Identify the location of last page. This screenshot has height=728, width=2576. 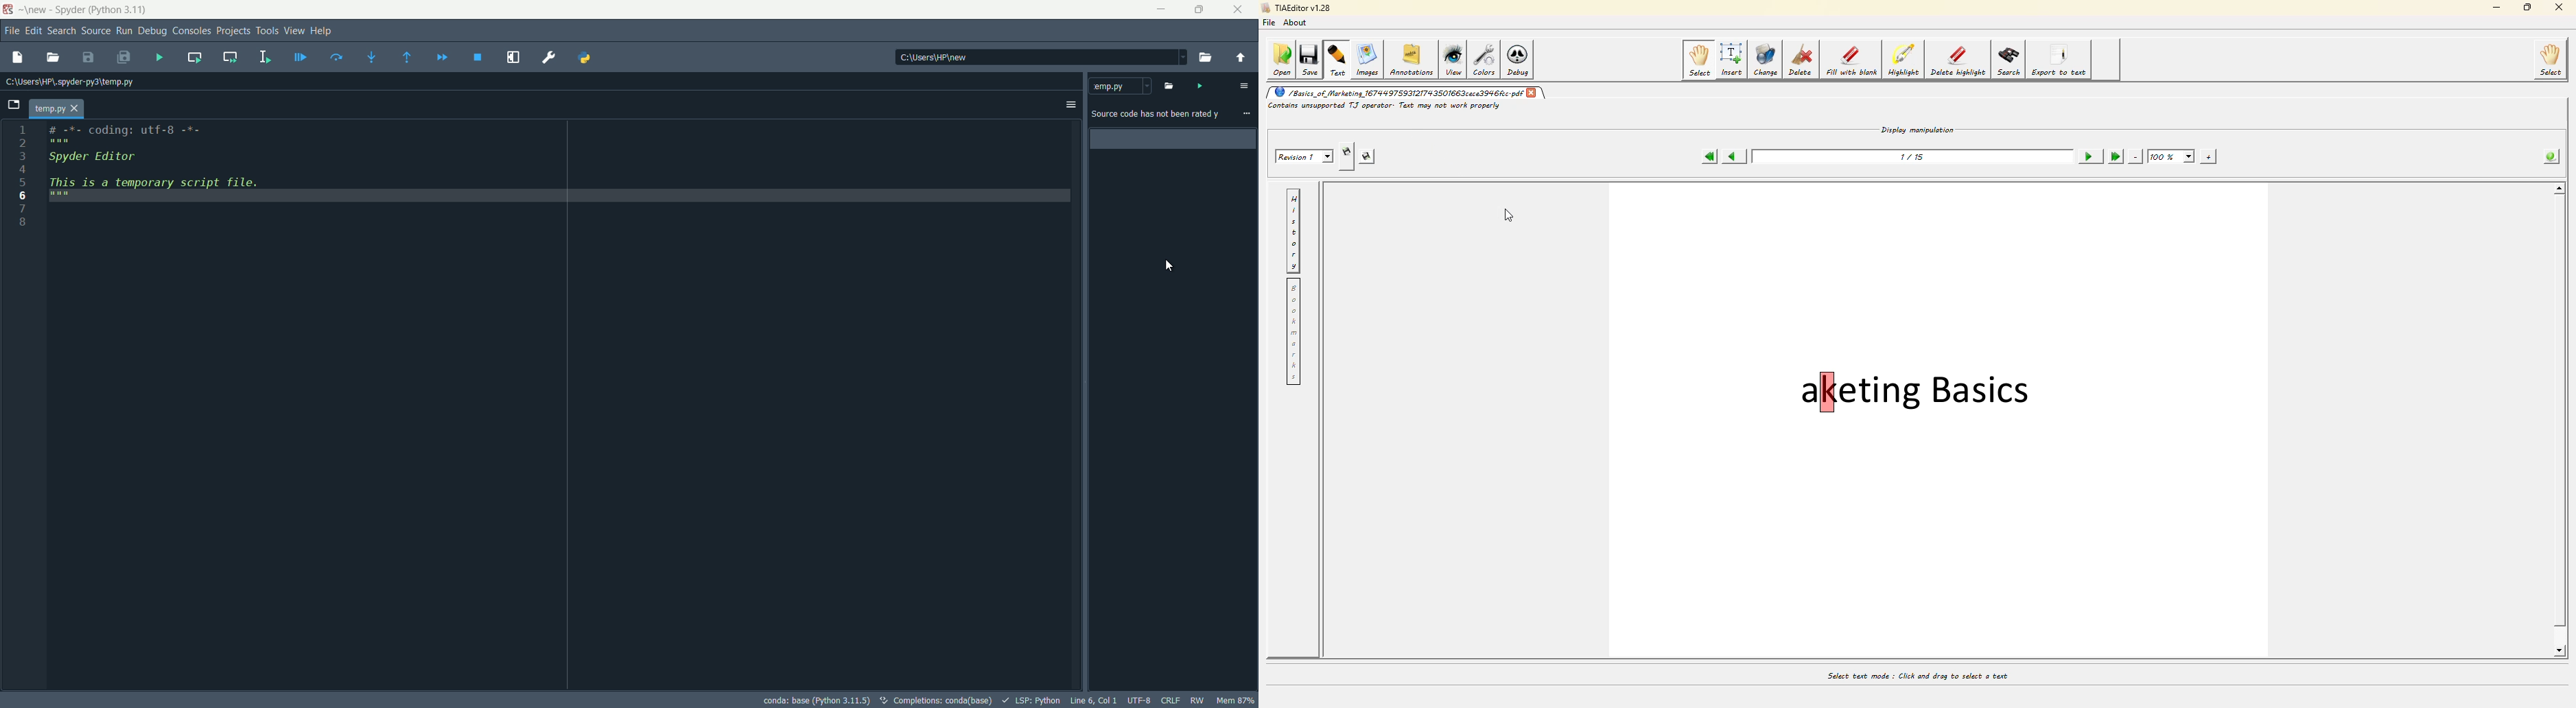
(2115, 154).